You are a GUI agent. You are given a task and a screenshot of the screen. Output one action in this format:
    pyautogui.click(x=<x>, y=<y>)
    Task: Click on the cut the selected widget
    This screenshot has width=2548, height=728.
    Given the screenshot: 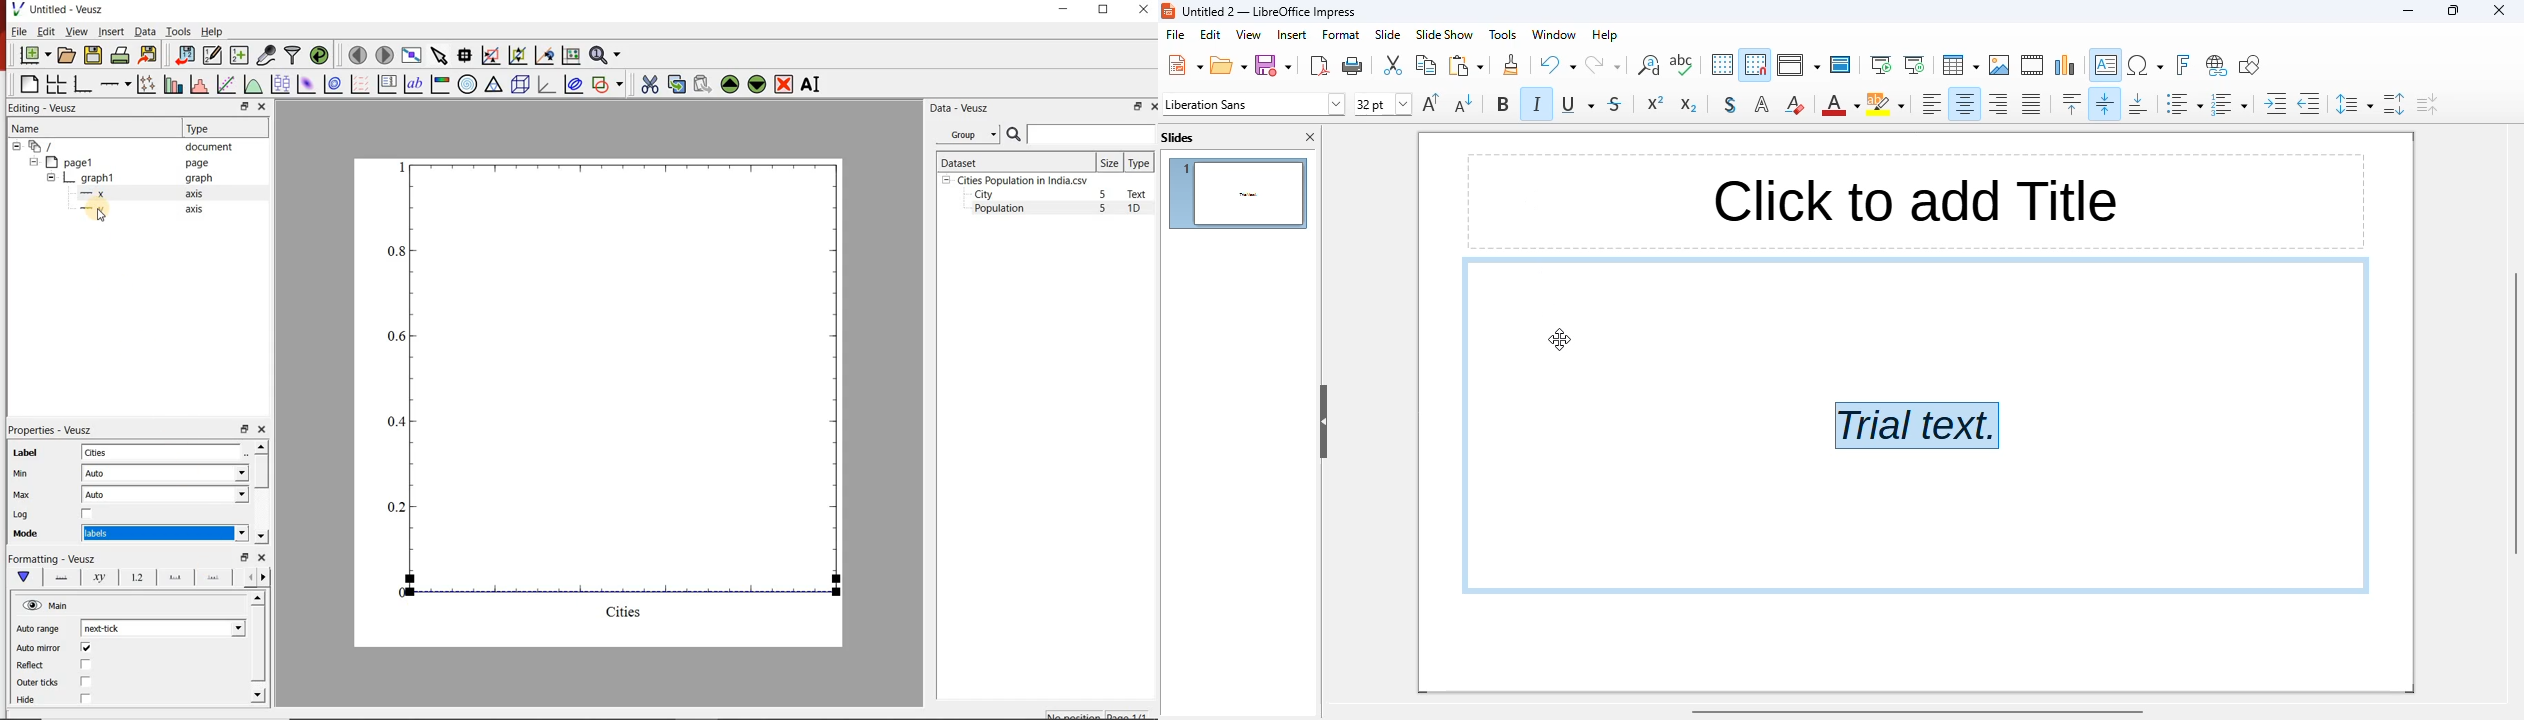 What is the action you would take?
    pyautogui.click(x=648, y=84)
    